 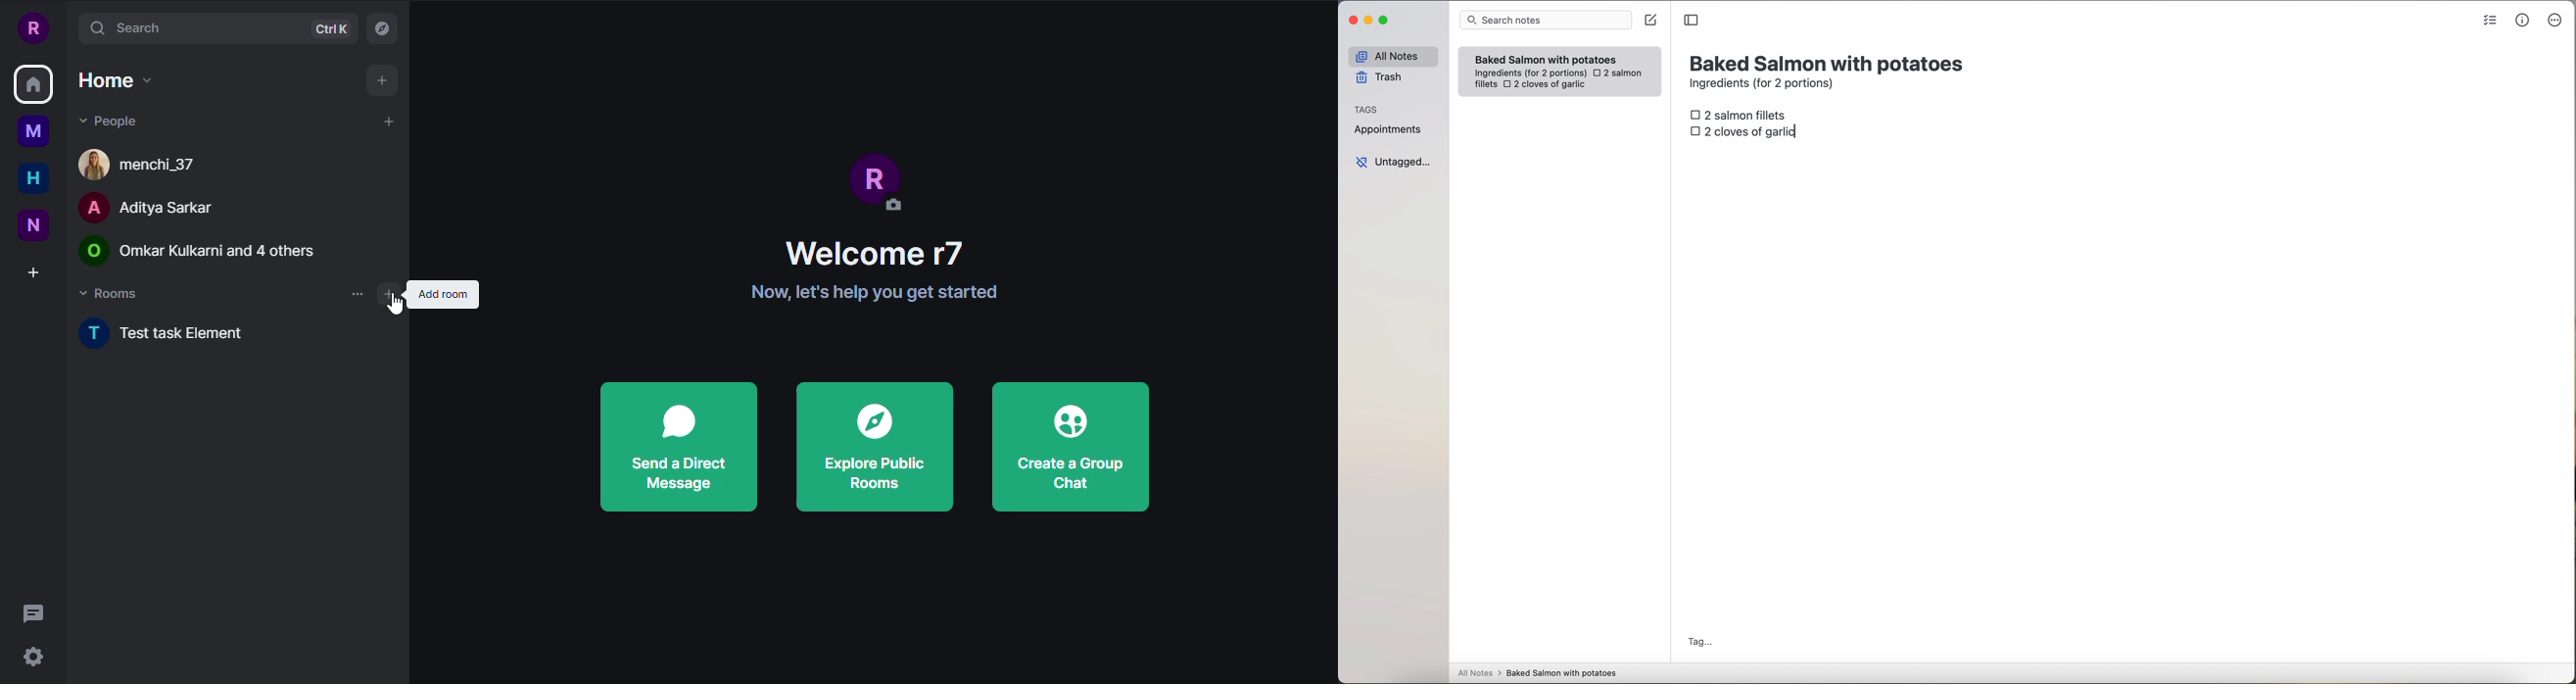 What do you see at coordinates (1352, 21) in the screenshot?
I see `close Simplenote` at bounding box center [1352, 21].